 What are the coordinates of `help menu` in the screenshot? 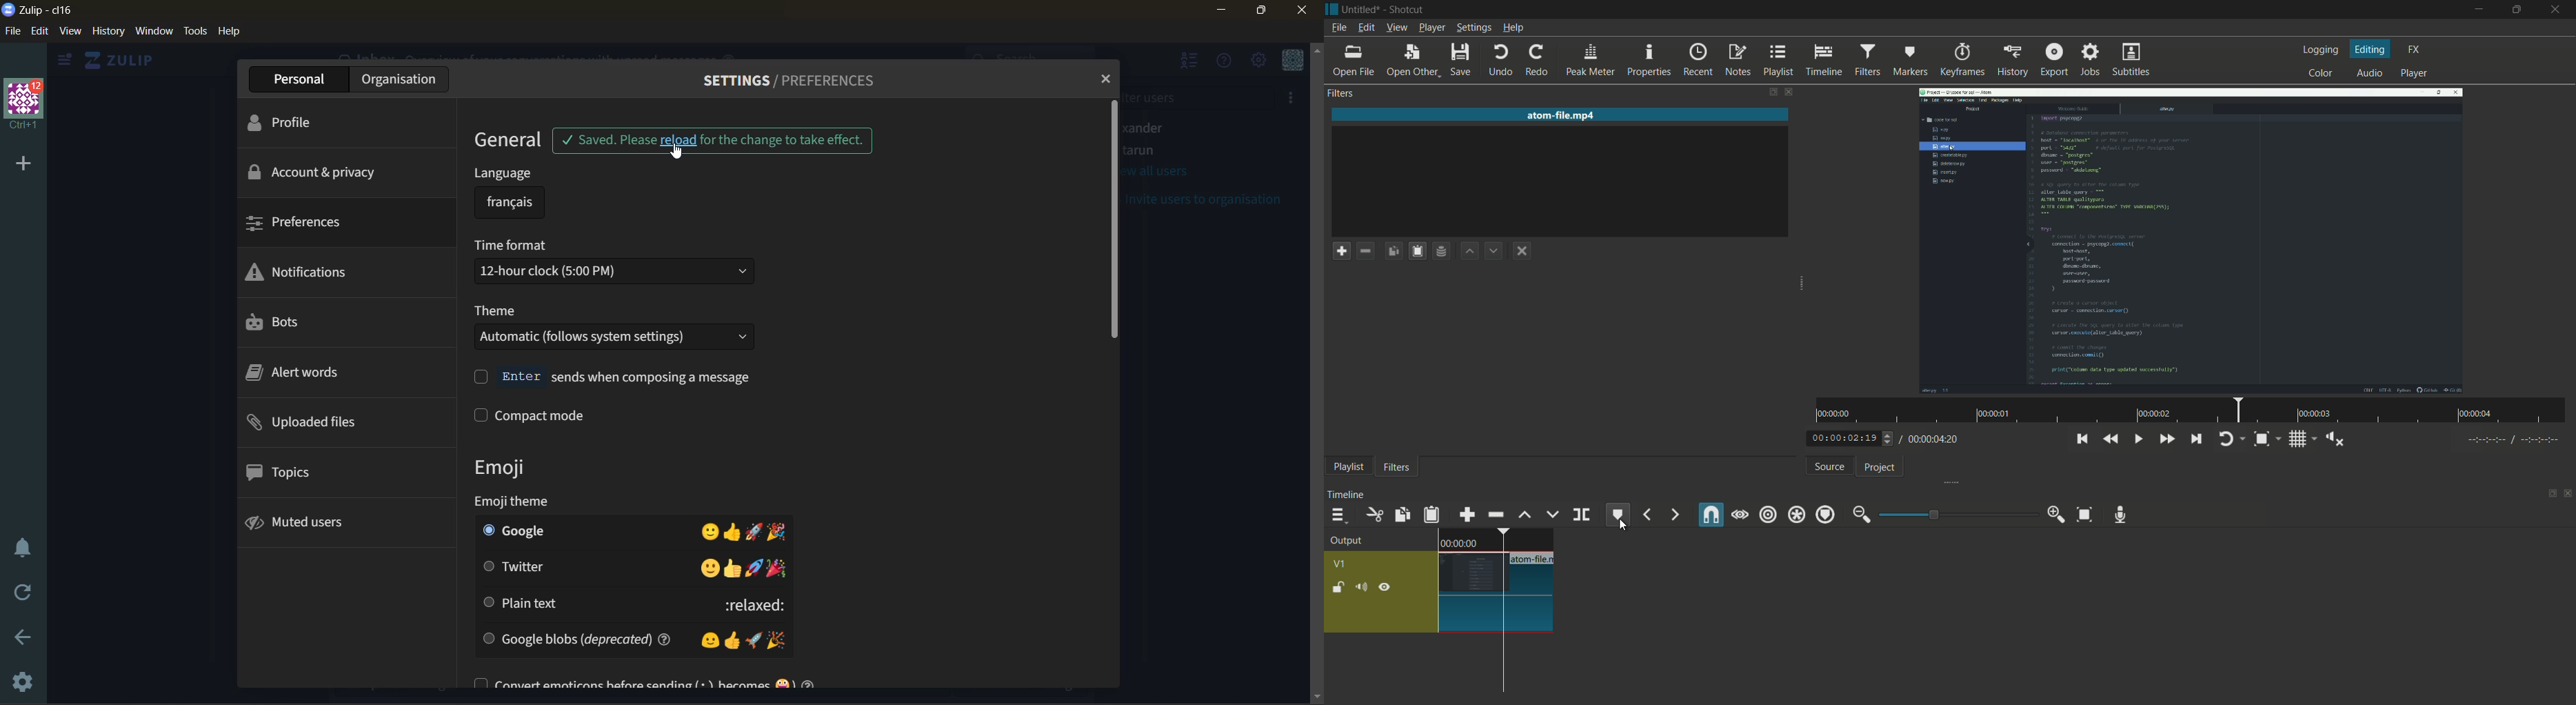 It's located at (1228, 66).